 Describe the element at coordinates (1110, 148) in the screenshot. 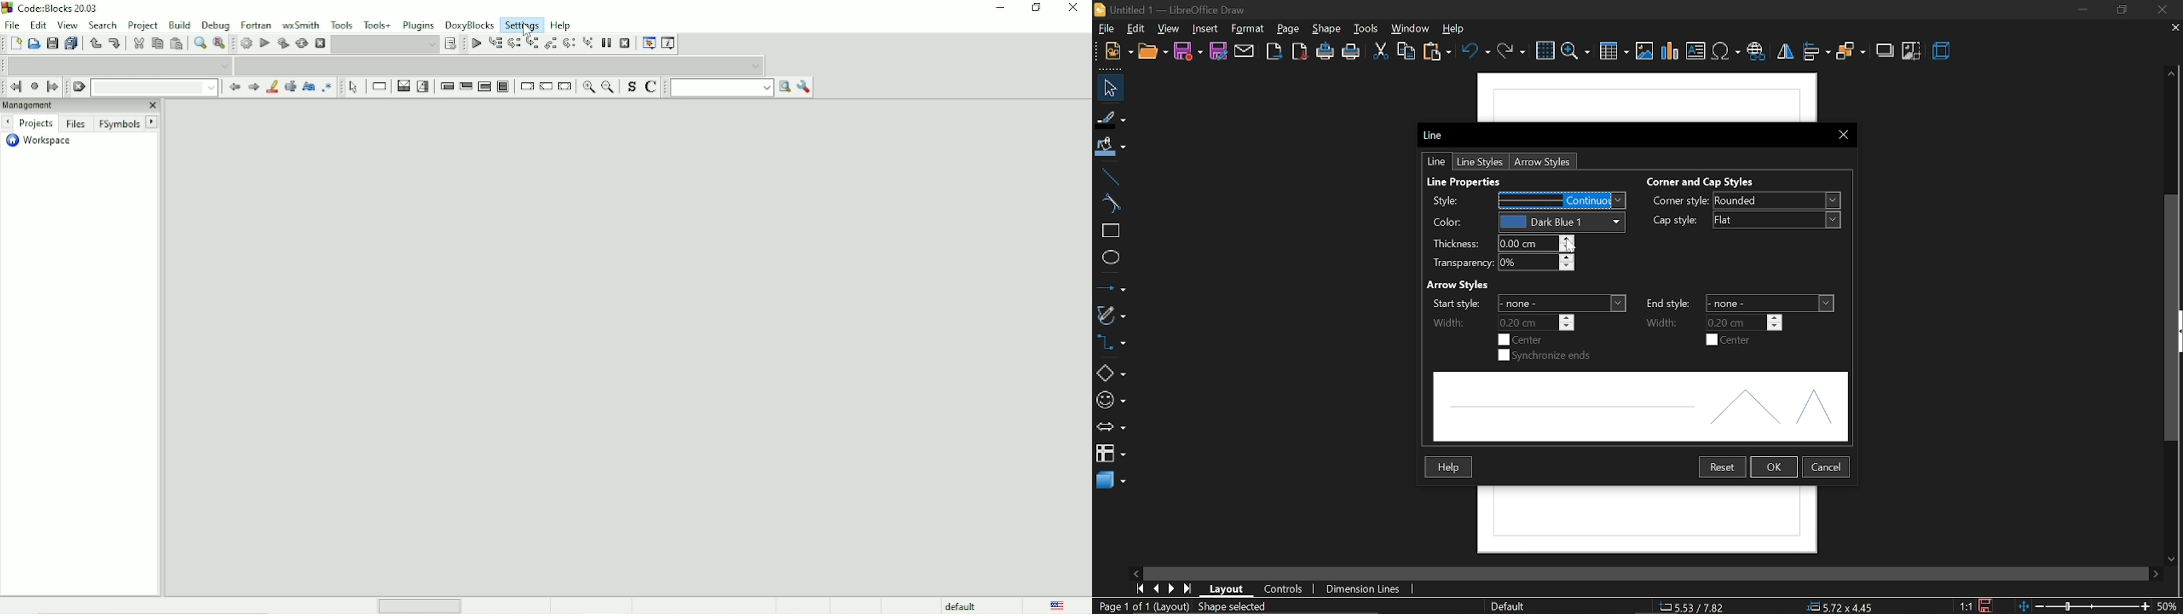

I see `fill color` at that location.